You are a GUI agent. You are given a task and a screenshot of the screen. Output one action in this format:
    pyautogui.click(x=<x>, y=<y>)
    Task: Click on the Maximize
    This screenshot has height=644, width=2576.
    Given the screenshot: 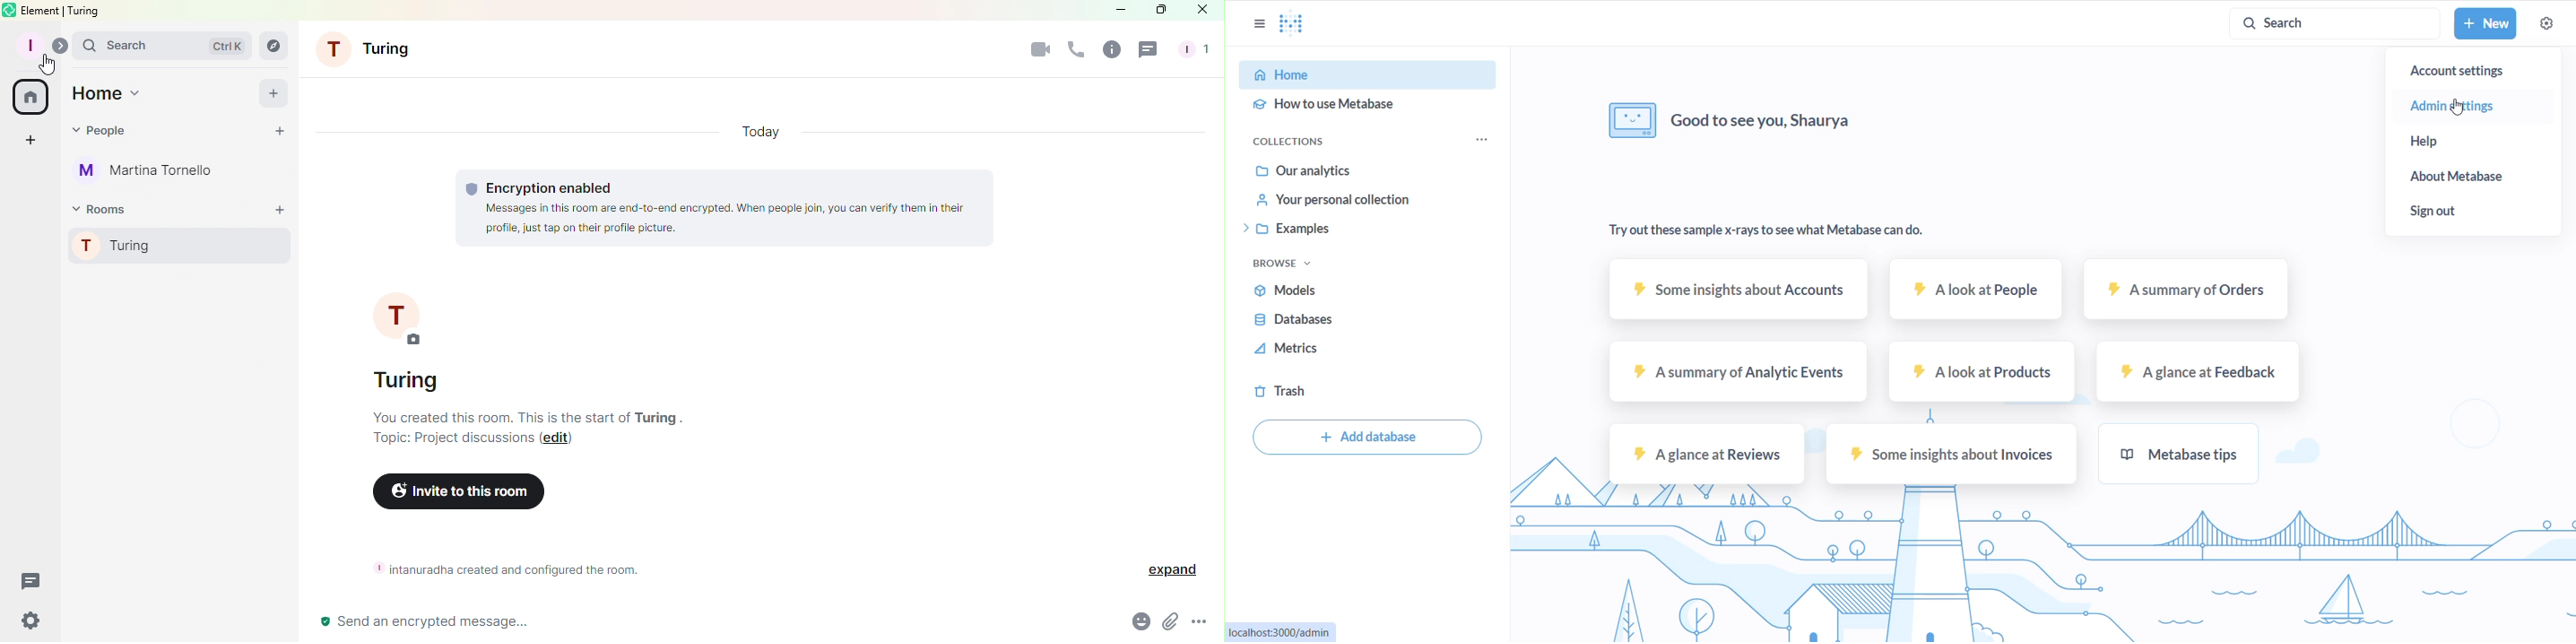 What is the action you would take?
    pyautogui.click(x=1158, y=11)
    